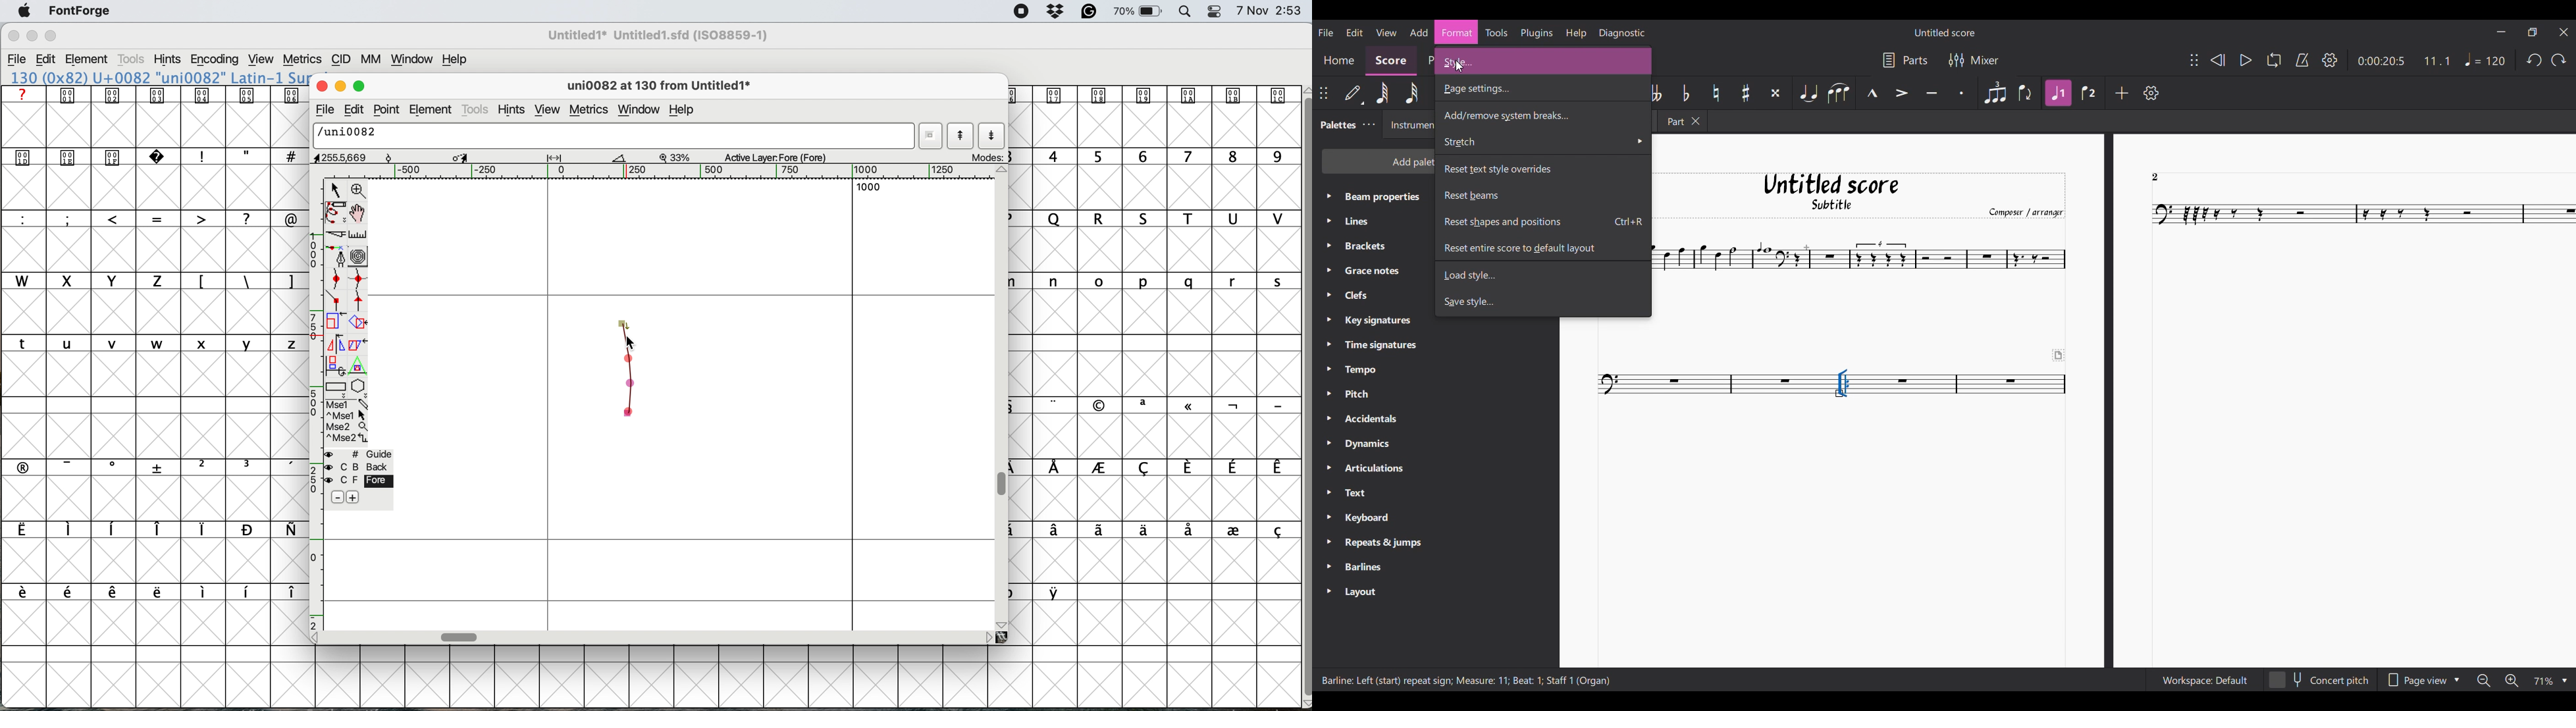 The image size is (2576, 728). I want to click on Workspace settings, so click(2204, 680).